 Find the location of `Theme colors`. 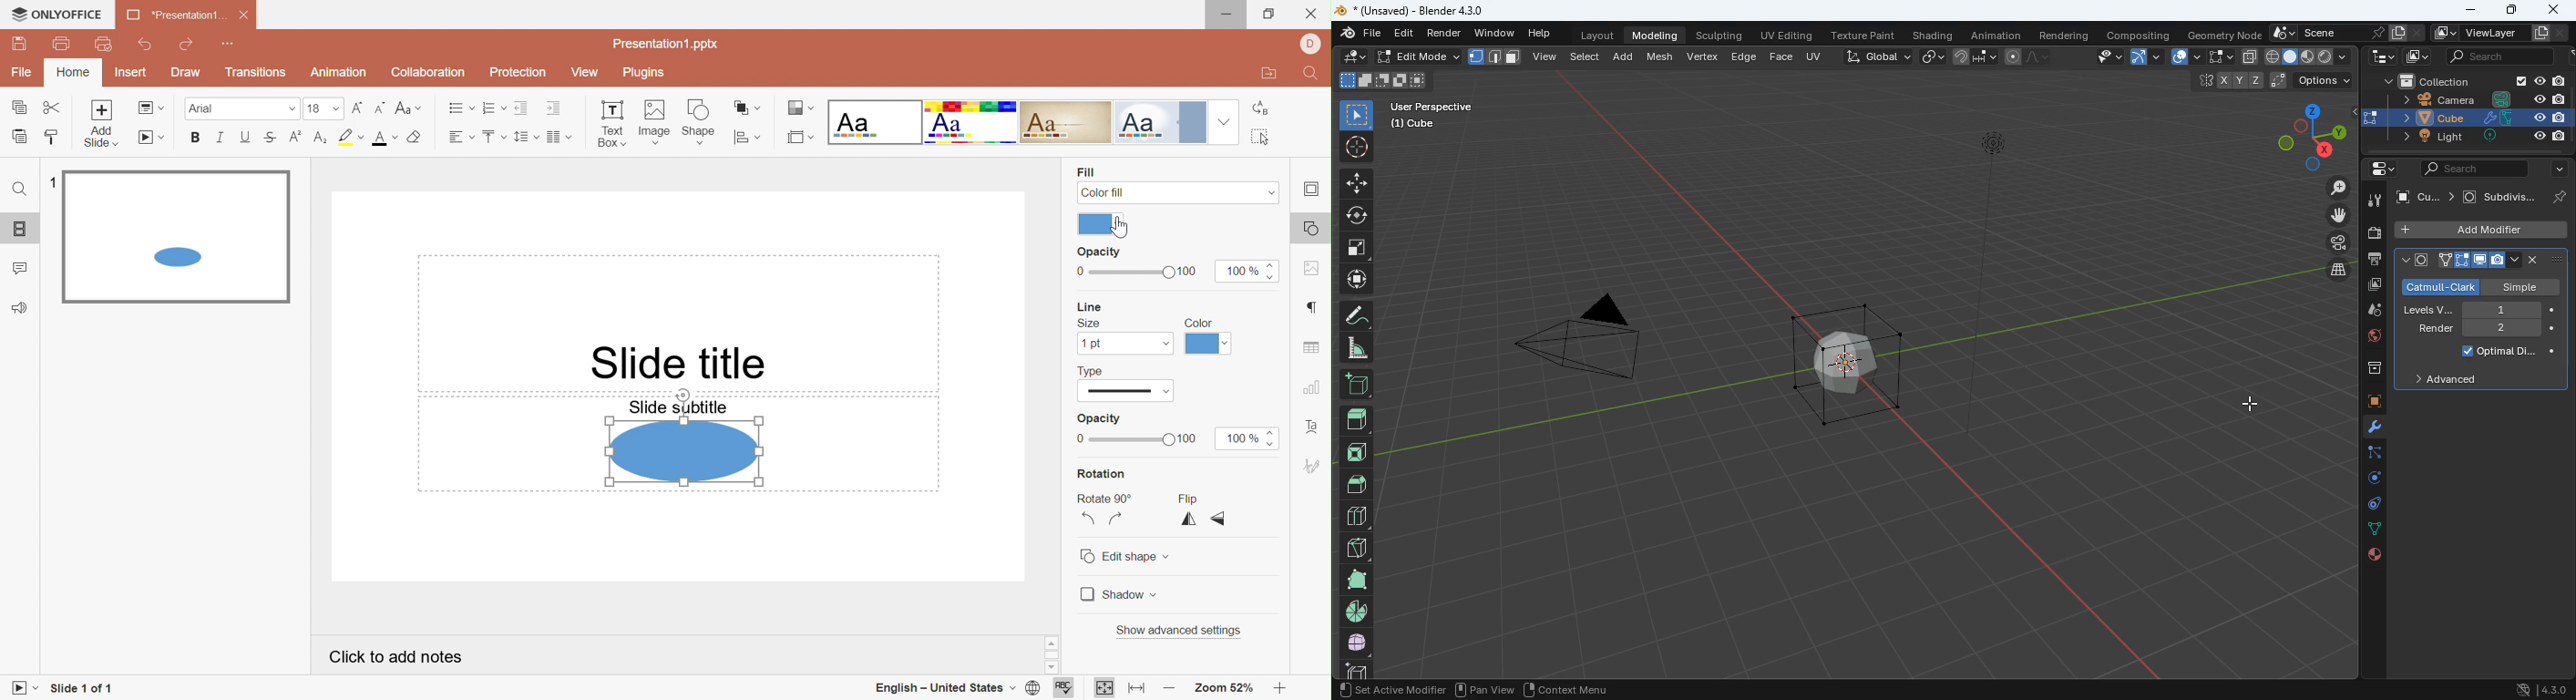

Theme colors is located at coordinates (1210, 342).